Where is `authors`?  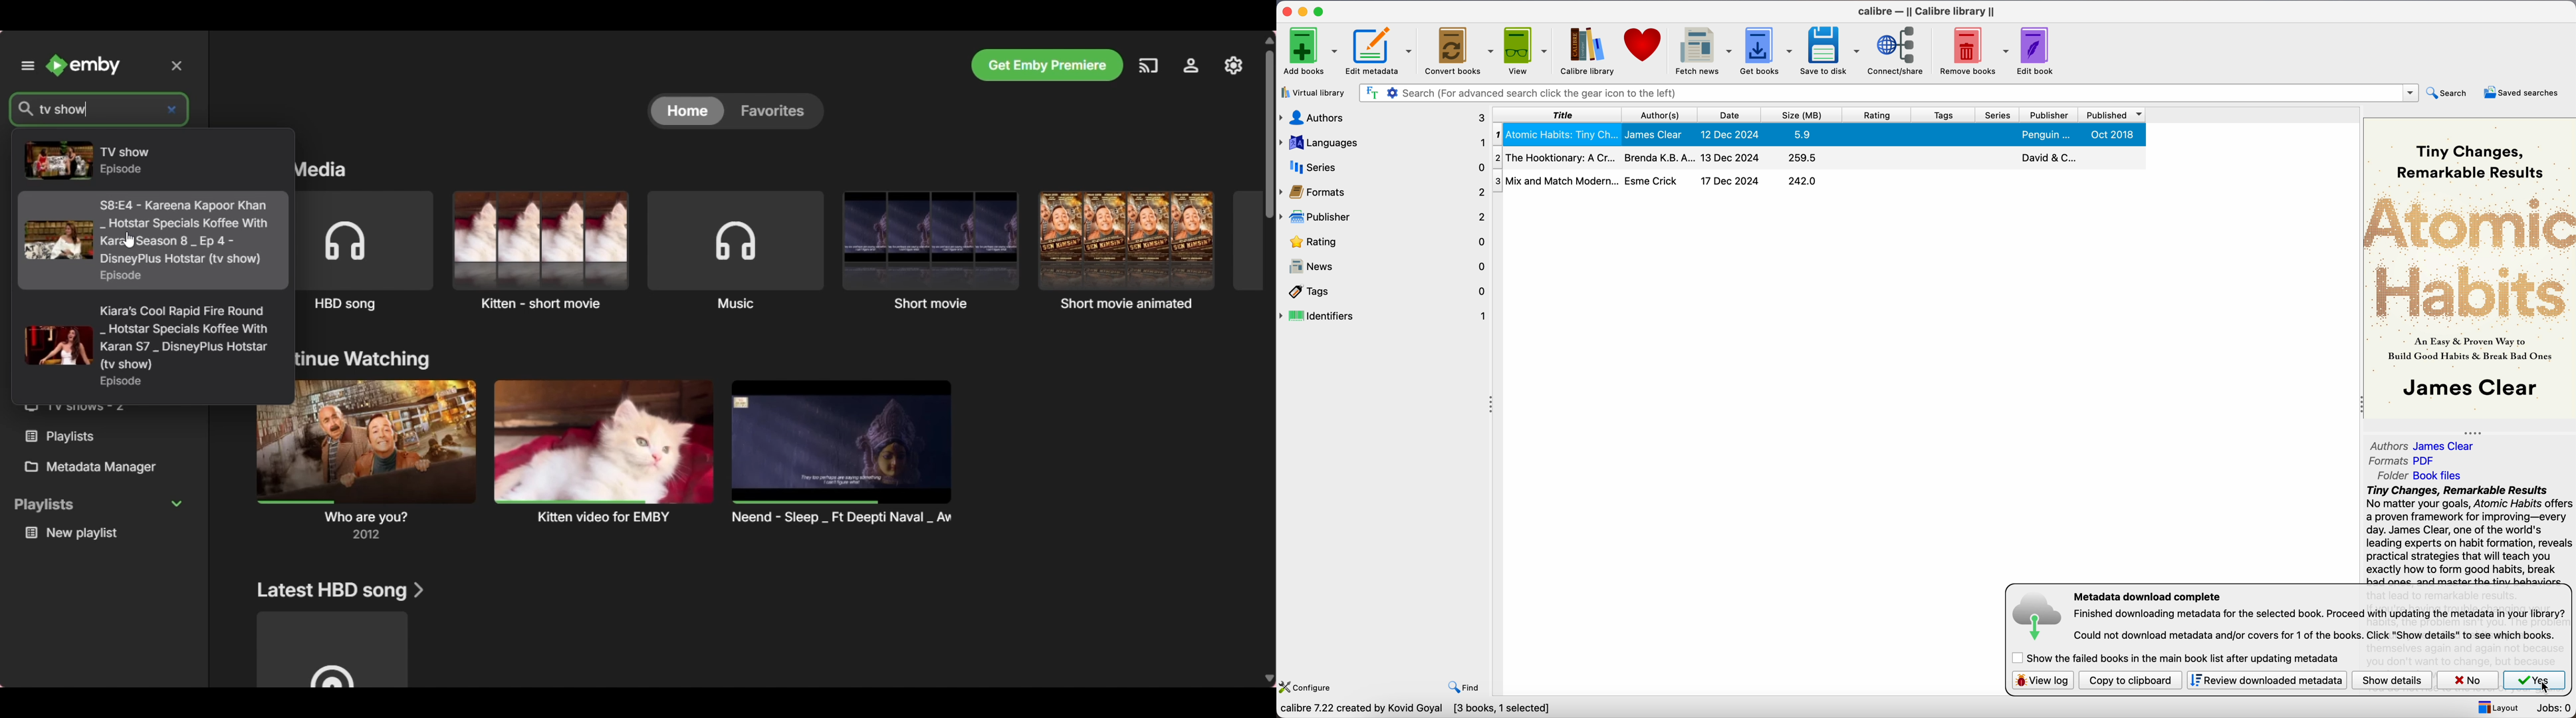 authors is located at coordinates (1384, 117).